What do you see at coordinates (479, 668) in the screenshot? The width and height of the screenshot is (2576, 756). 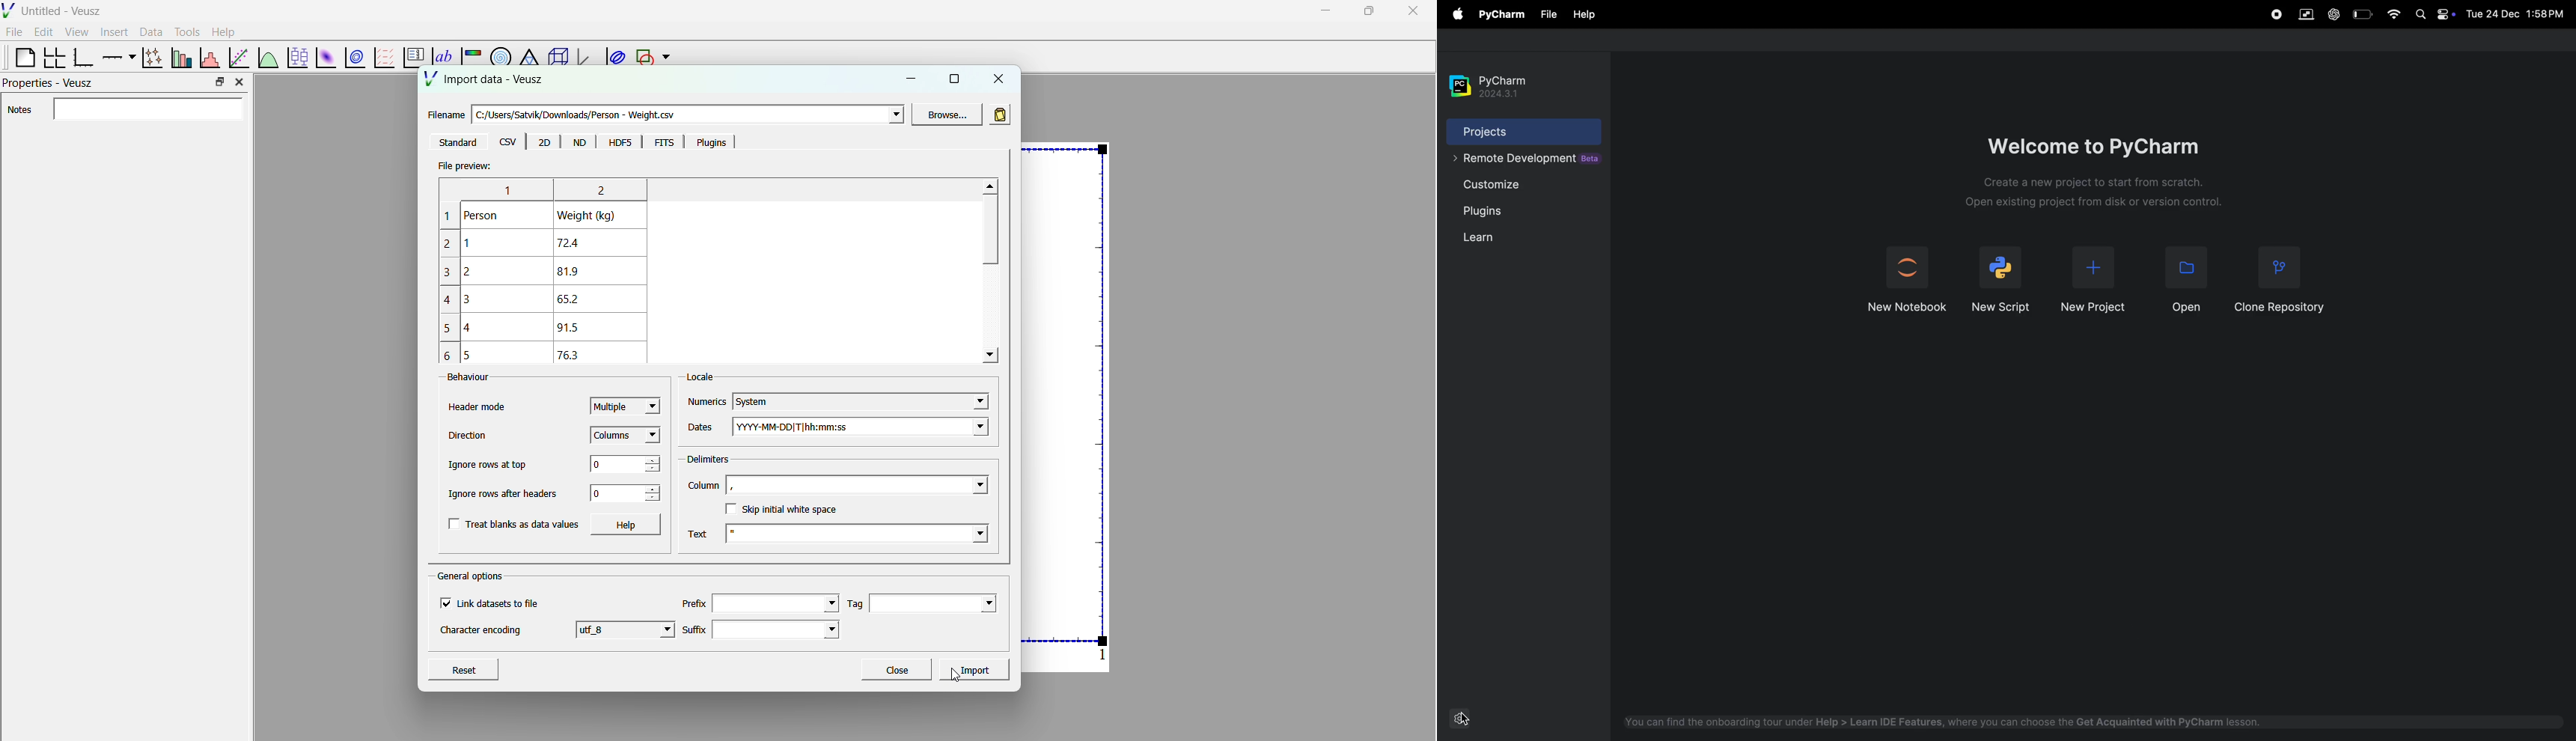 I see `Reset` at bounding box center [479, 668].